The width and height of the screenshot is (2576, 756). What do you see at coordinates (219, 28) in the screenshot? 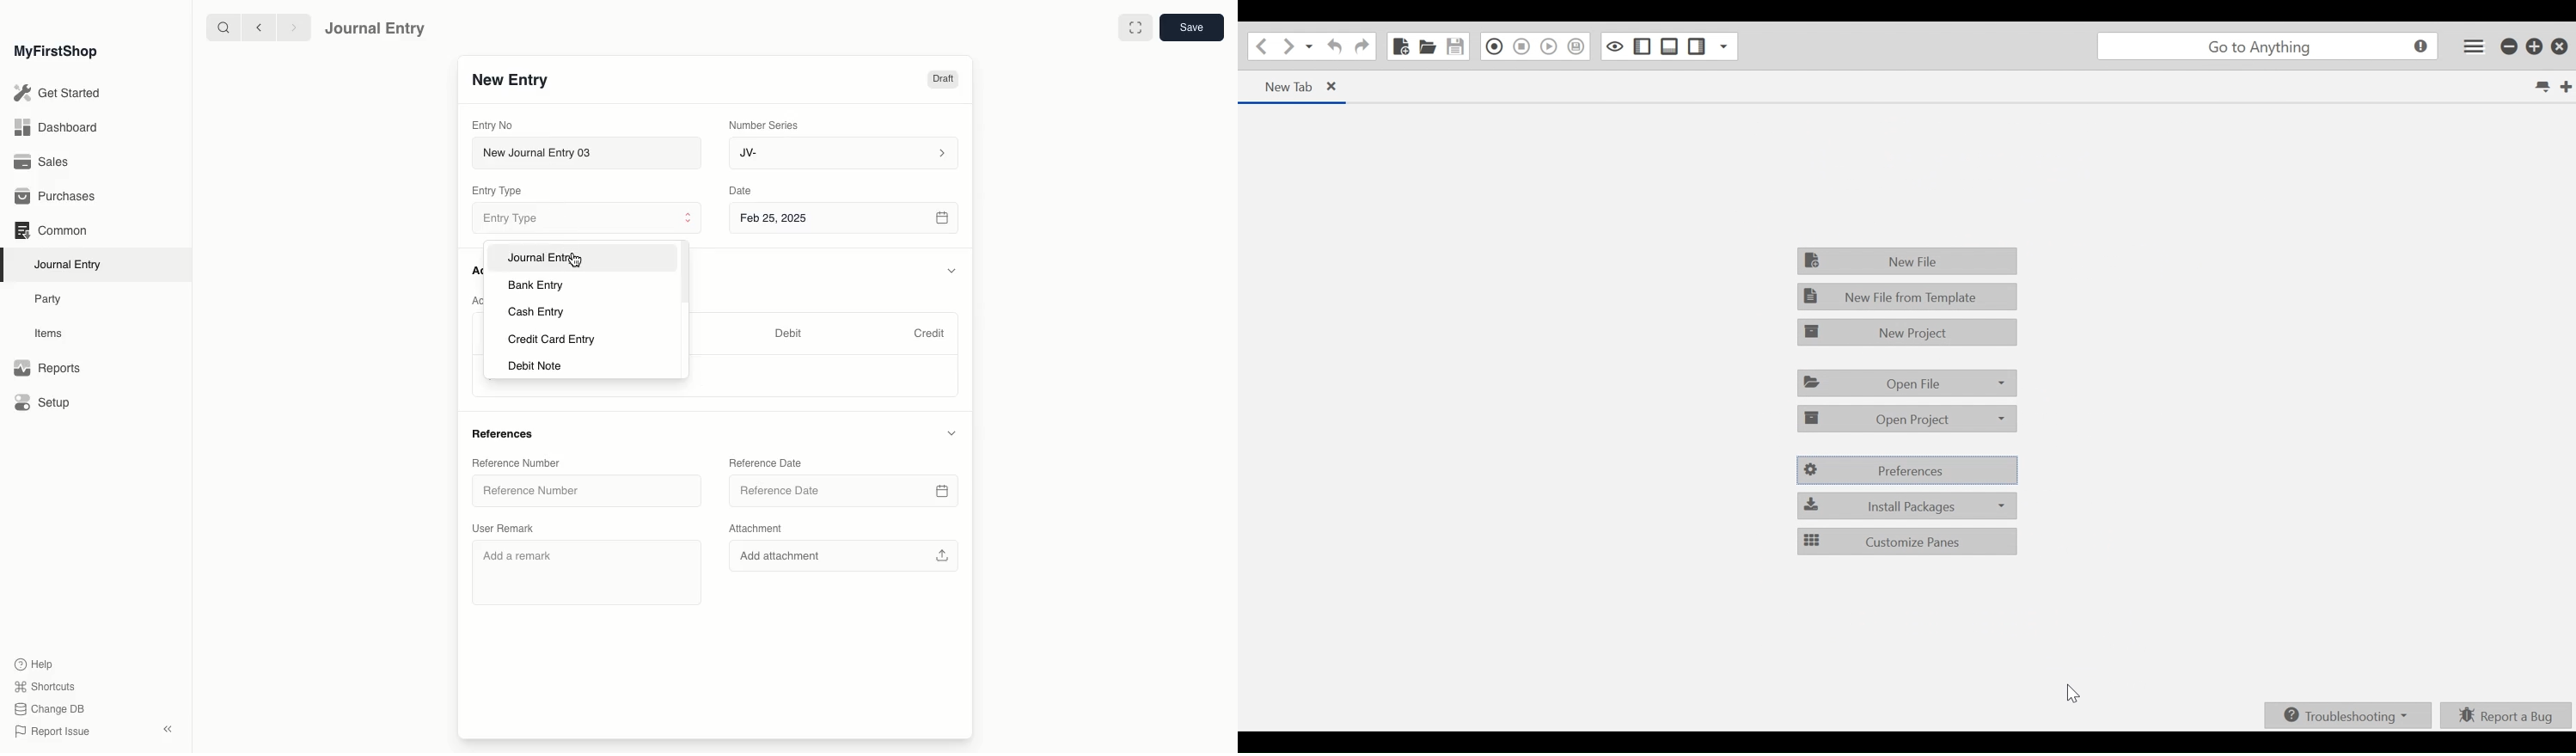
I see `search` at bounding box center [219, 28].